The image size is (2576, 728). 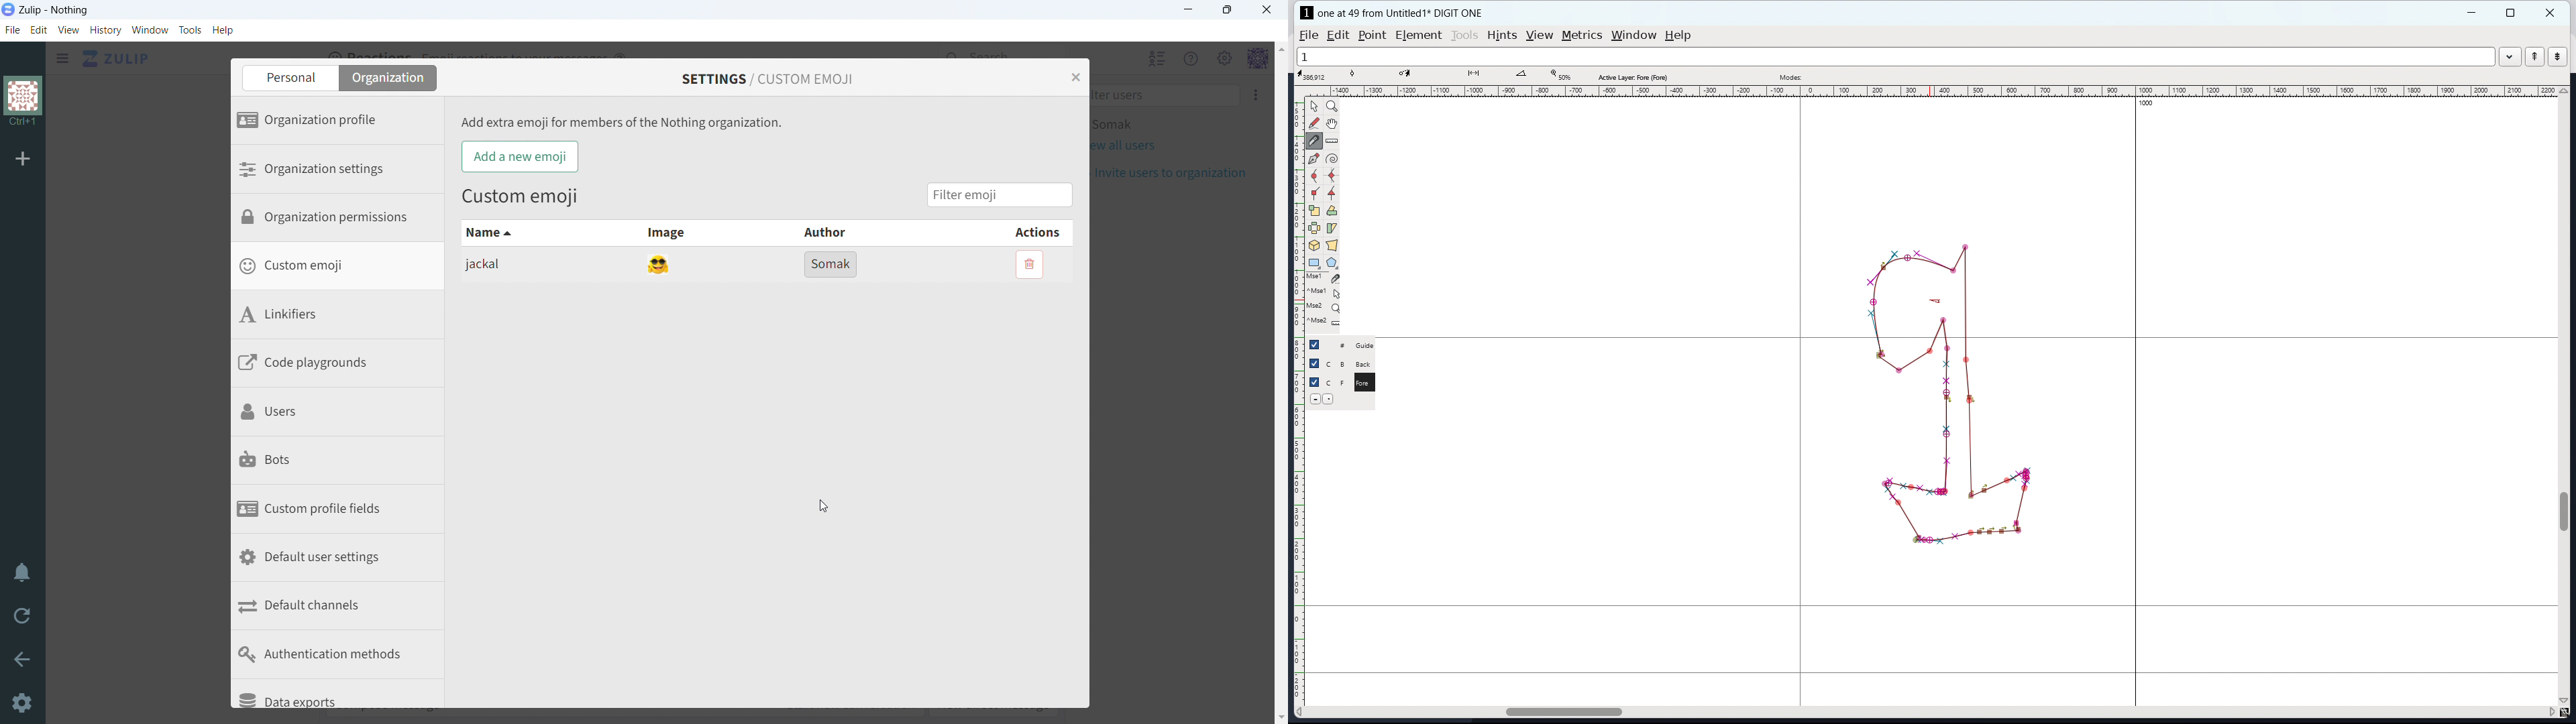 I want to click on custom profile fields, so click(x=343, y=510).